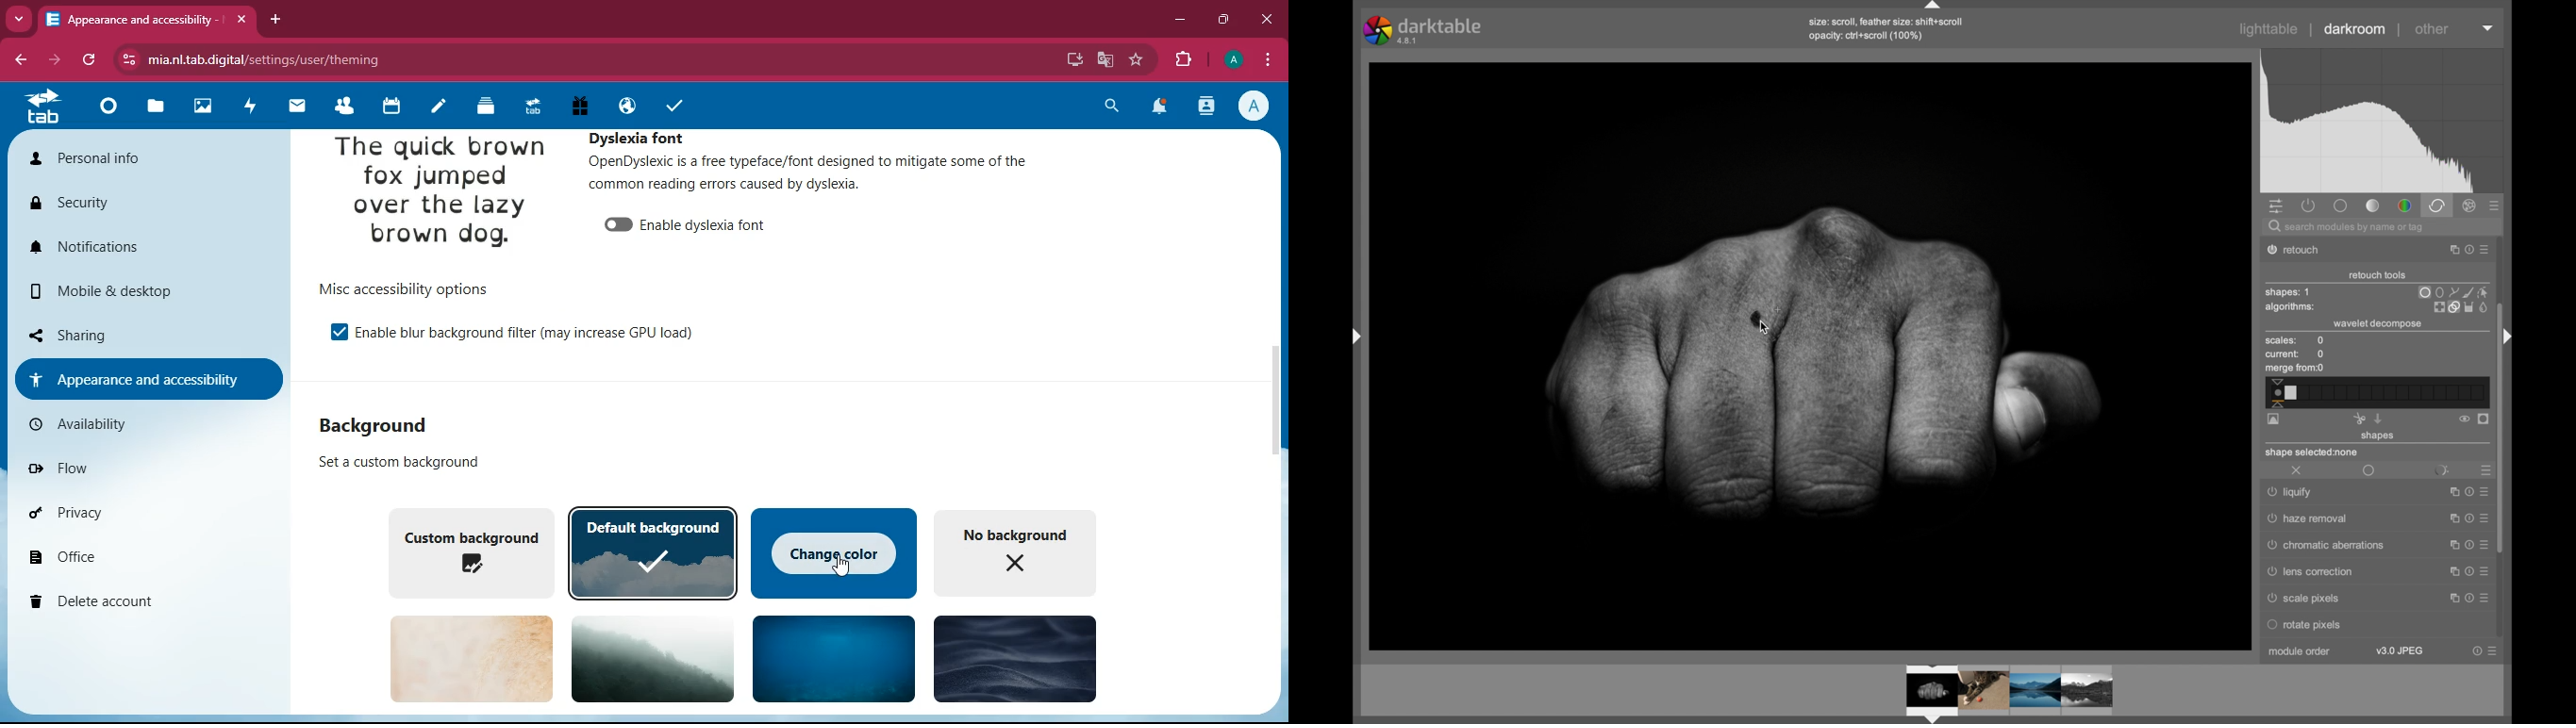 Image resolution: width=2576 pixels, height=728 pixels. I want to click on enable dyslexia font, so click(707, 225).